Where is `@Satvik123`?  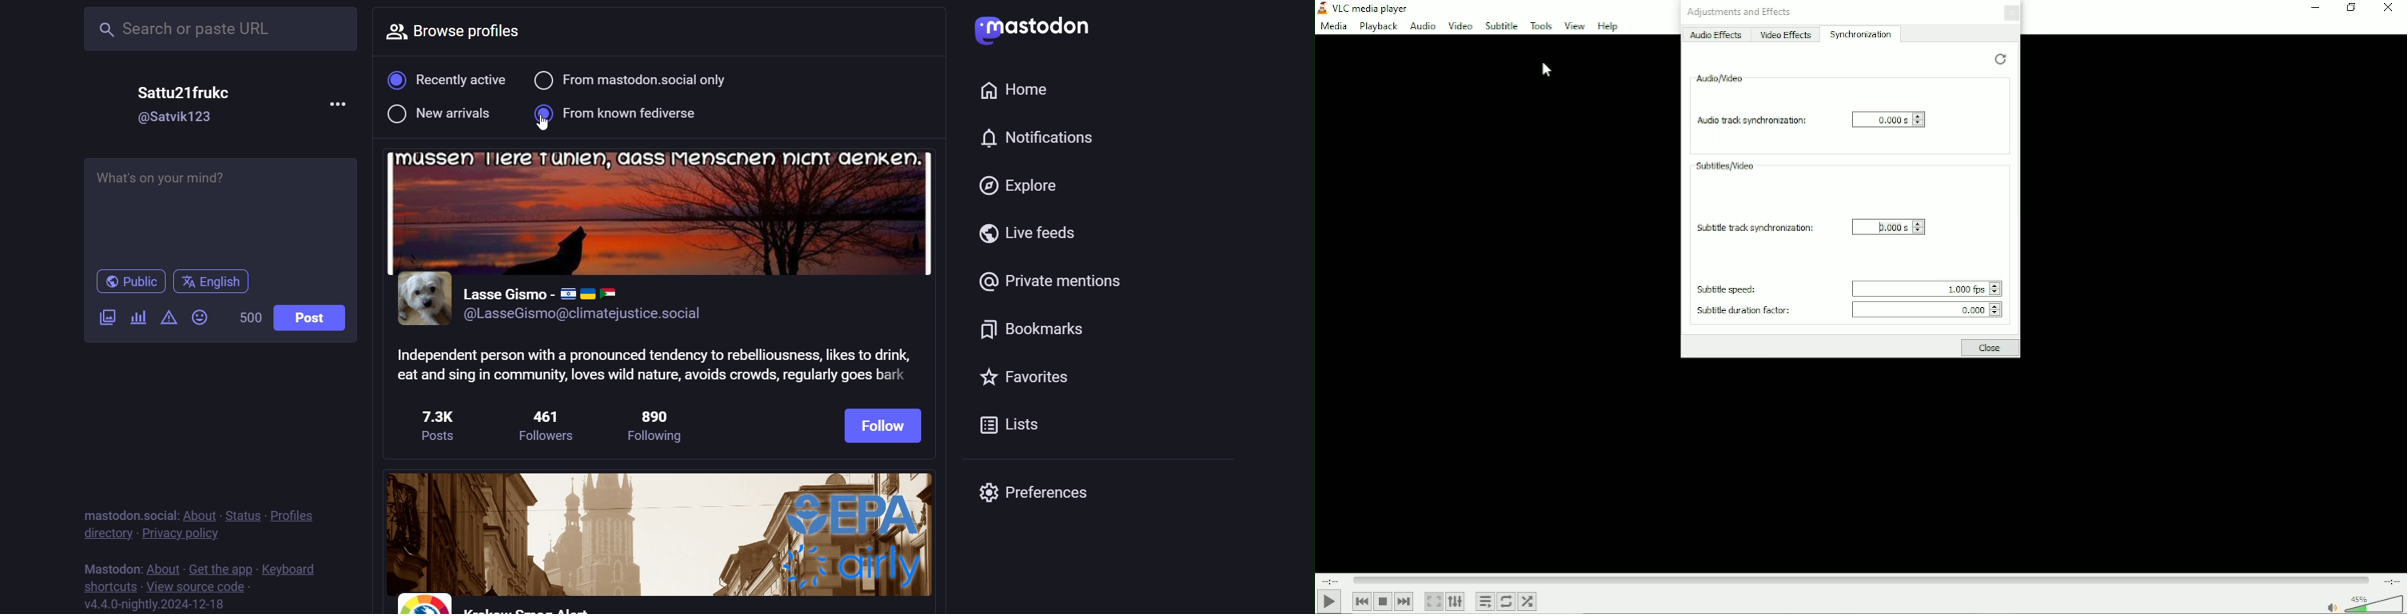 @Satvik123 is located at coordinates (174, 118).